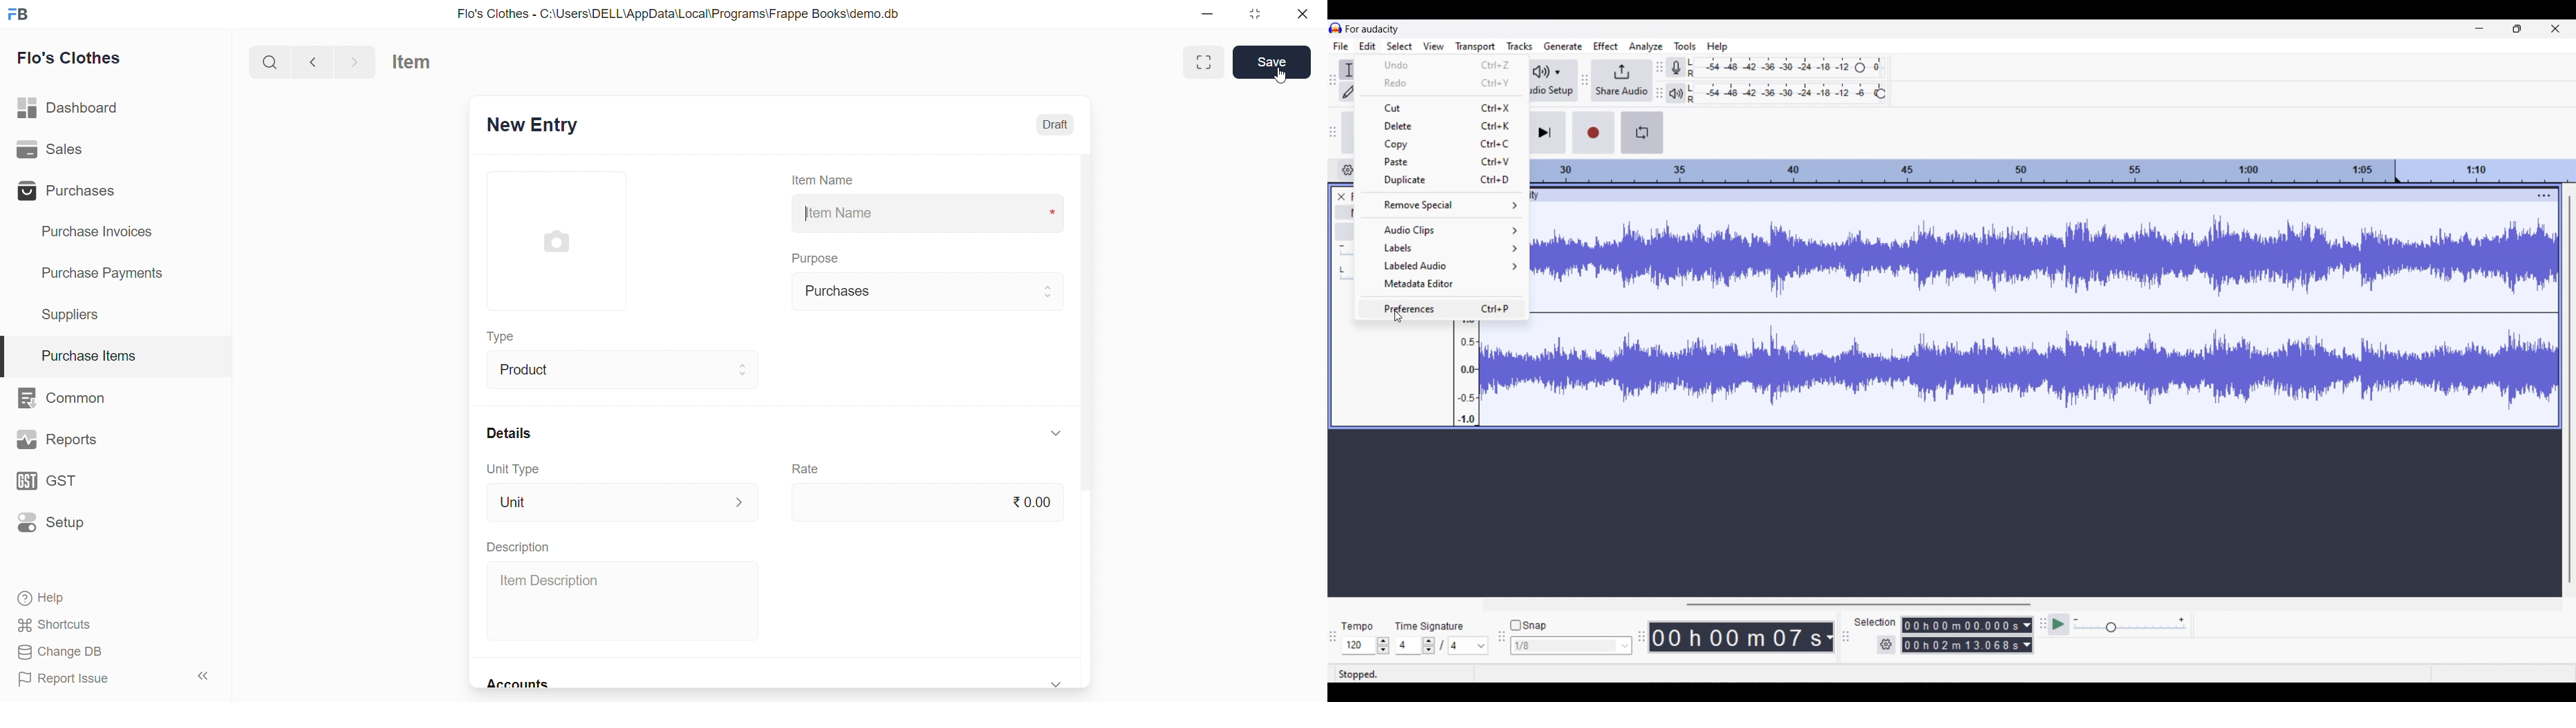 The image size is (2576, 728). What do you see at coordinates (1287, 73) in the screenshot?
I see `cursor` at bounding box center [1287, 73].